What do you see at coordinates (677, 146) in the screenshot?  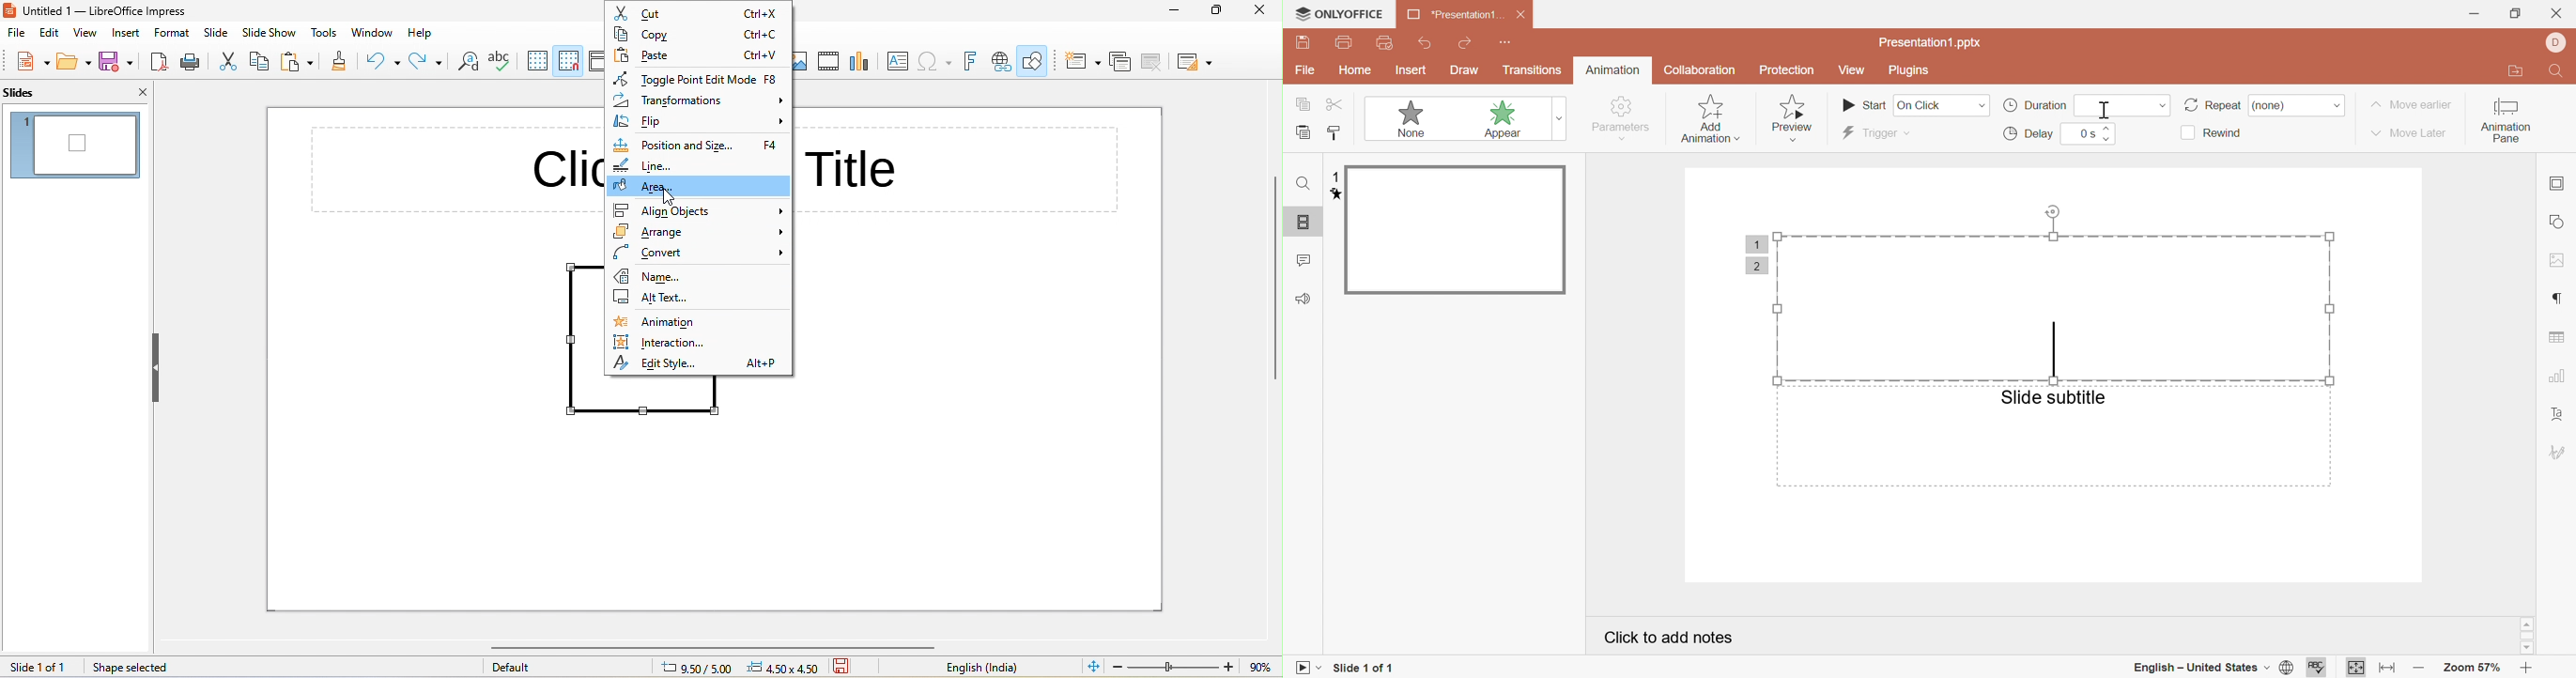 I see `position and size` at bounding box center [677, 146].